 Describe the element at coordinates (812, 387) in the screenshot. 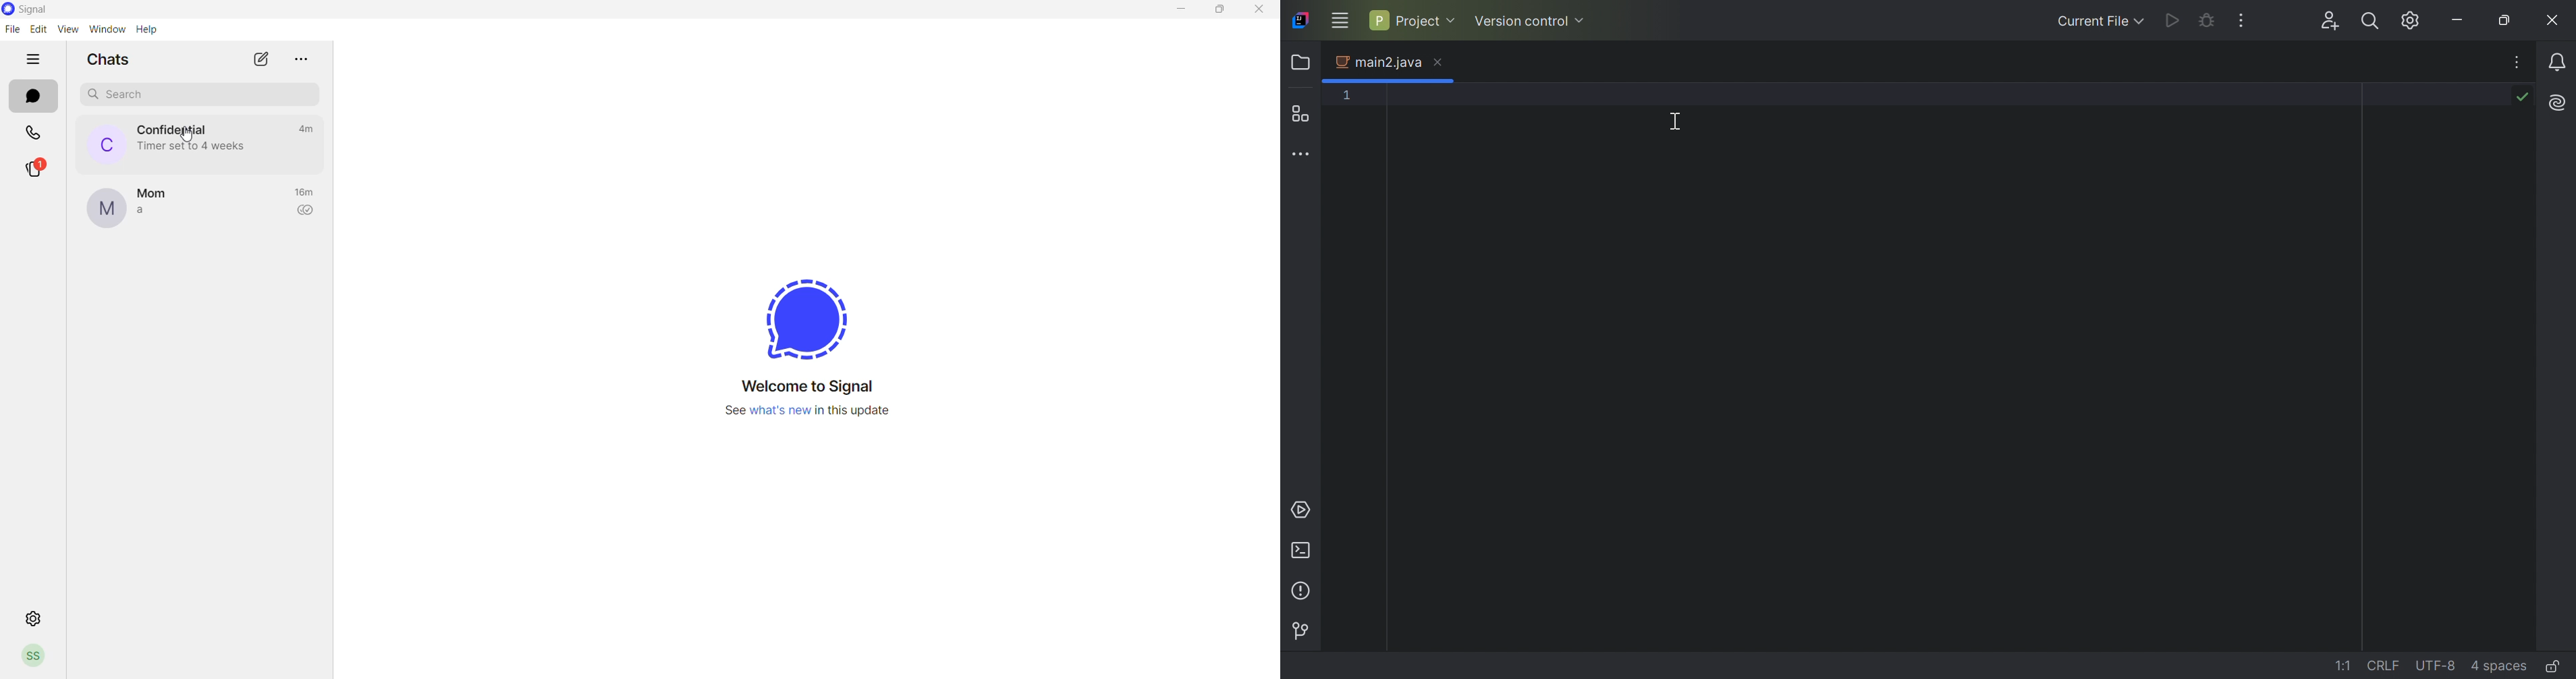

I see `welcome message` at that location.